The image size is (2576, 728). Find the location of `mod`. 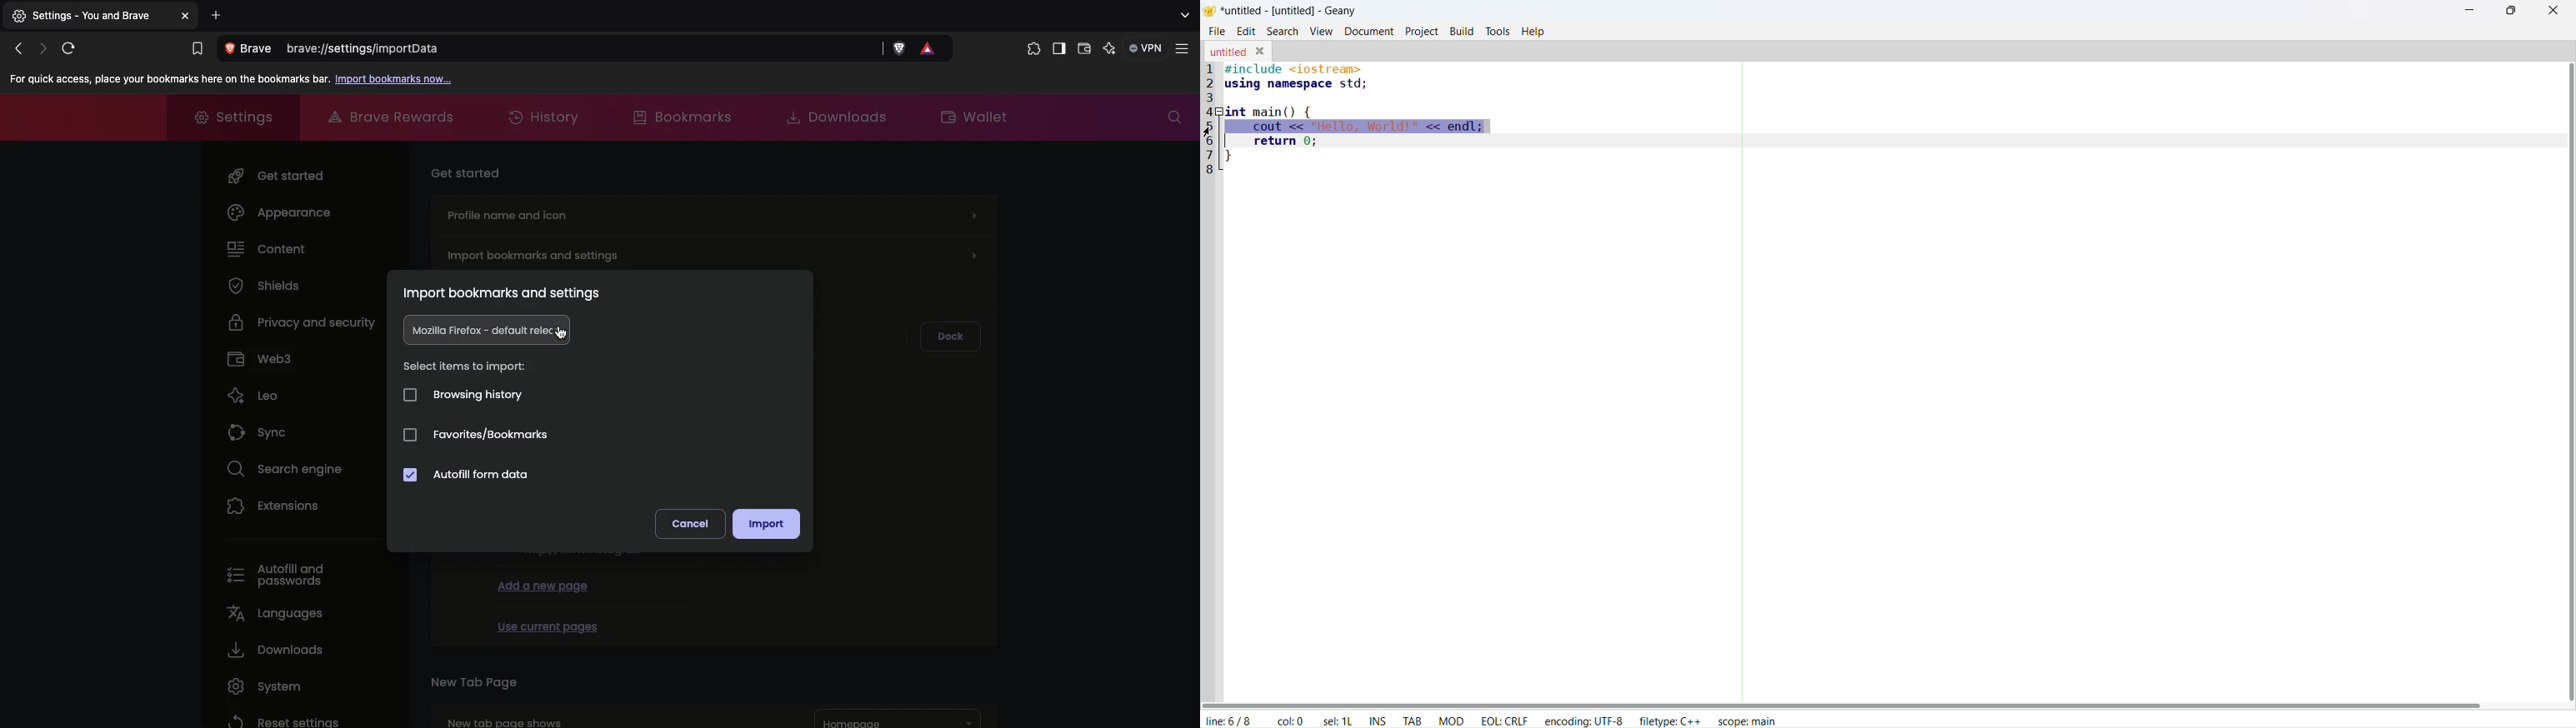

mod is located at coordinates (1452, 719).